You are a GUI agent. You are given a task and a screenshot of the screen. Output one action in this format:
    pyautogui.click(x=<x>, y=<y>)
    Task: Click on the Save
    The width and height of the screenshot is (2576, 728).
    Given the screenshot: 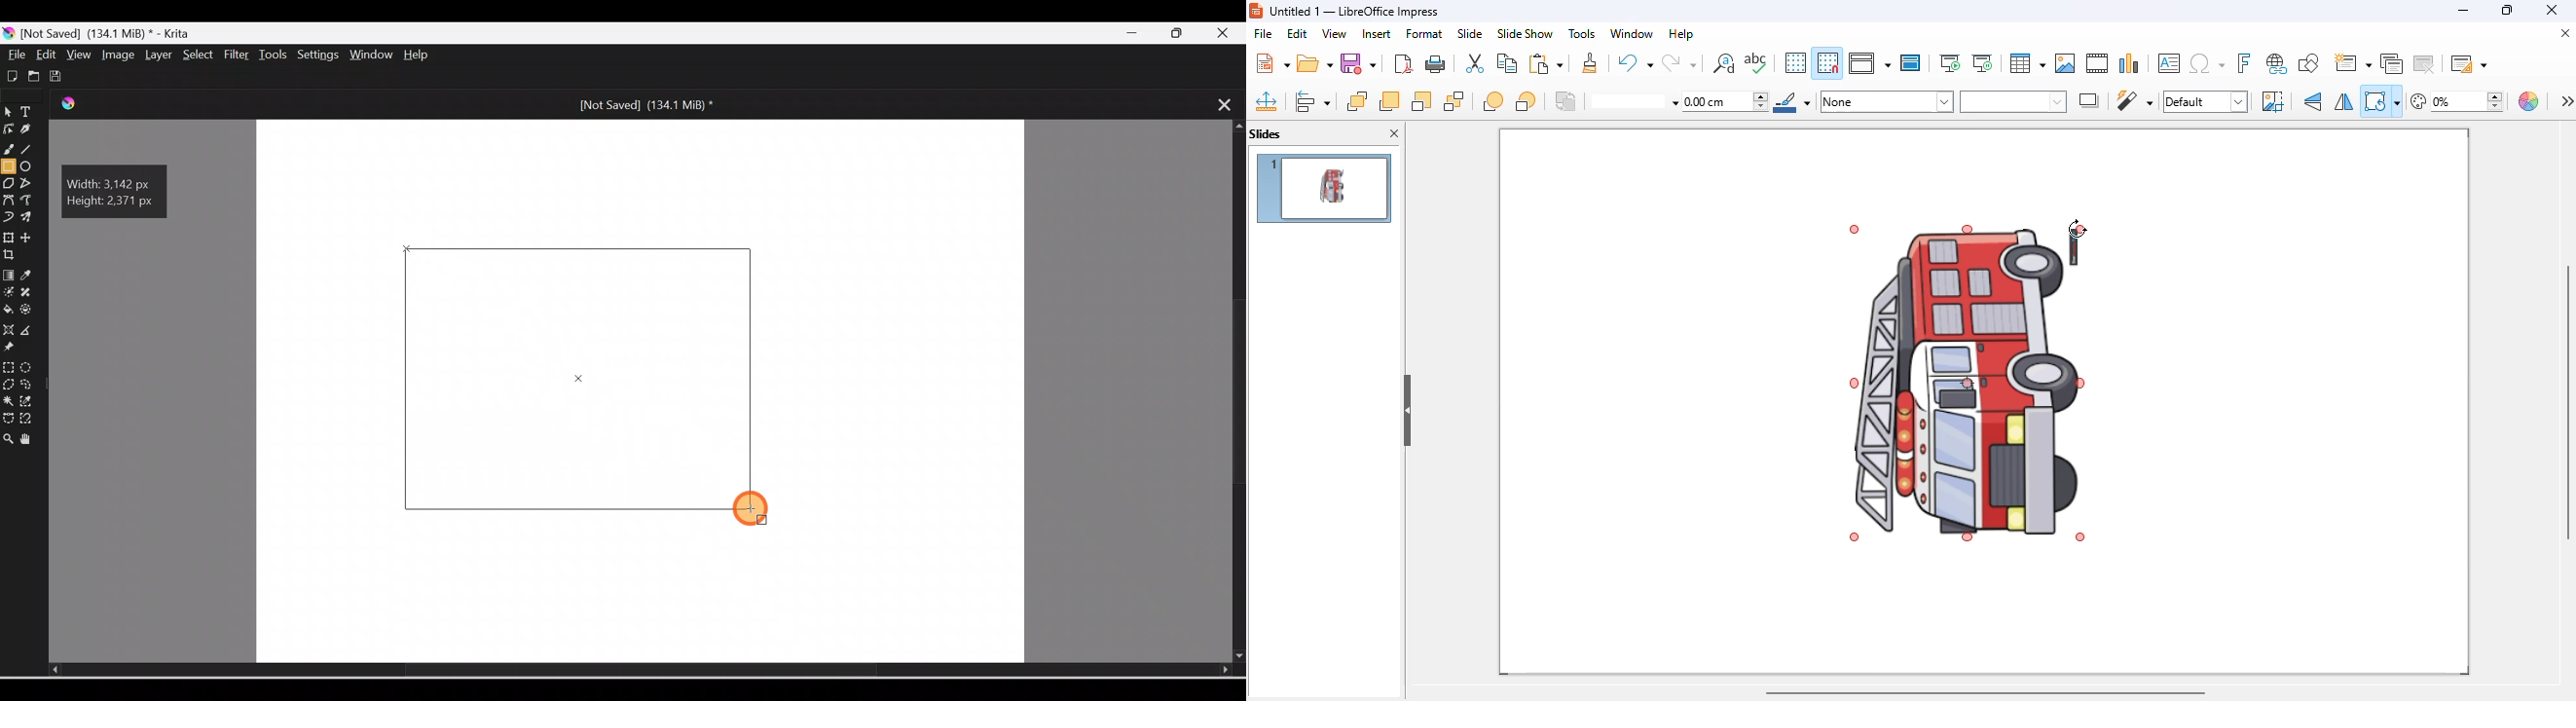 What is the action you would take?
    pyautogui.click(x=58, y=74)
    